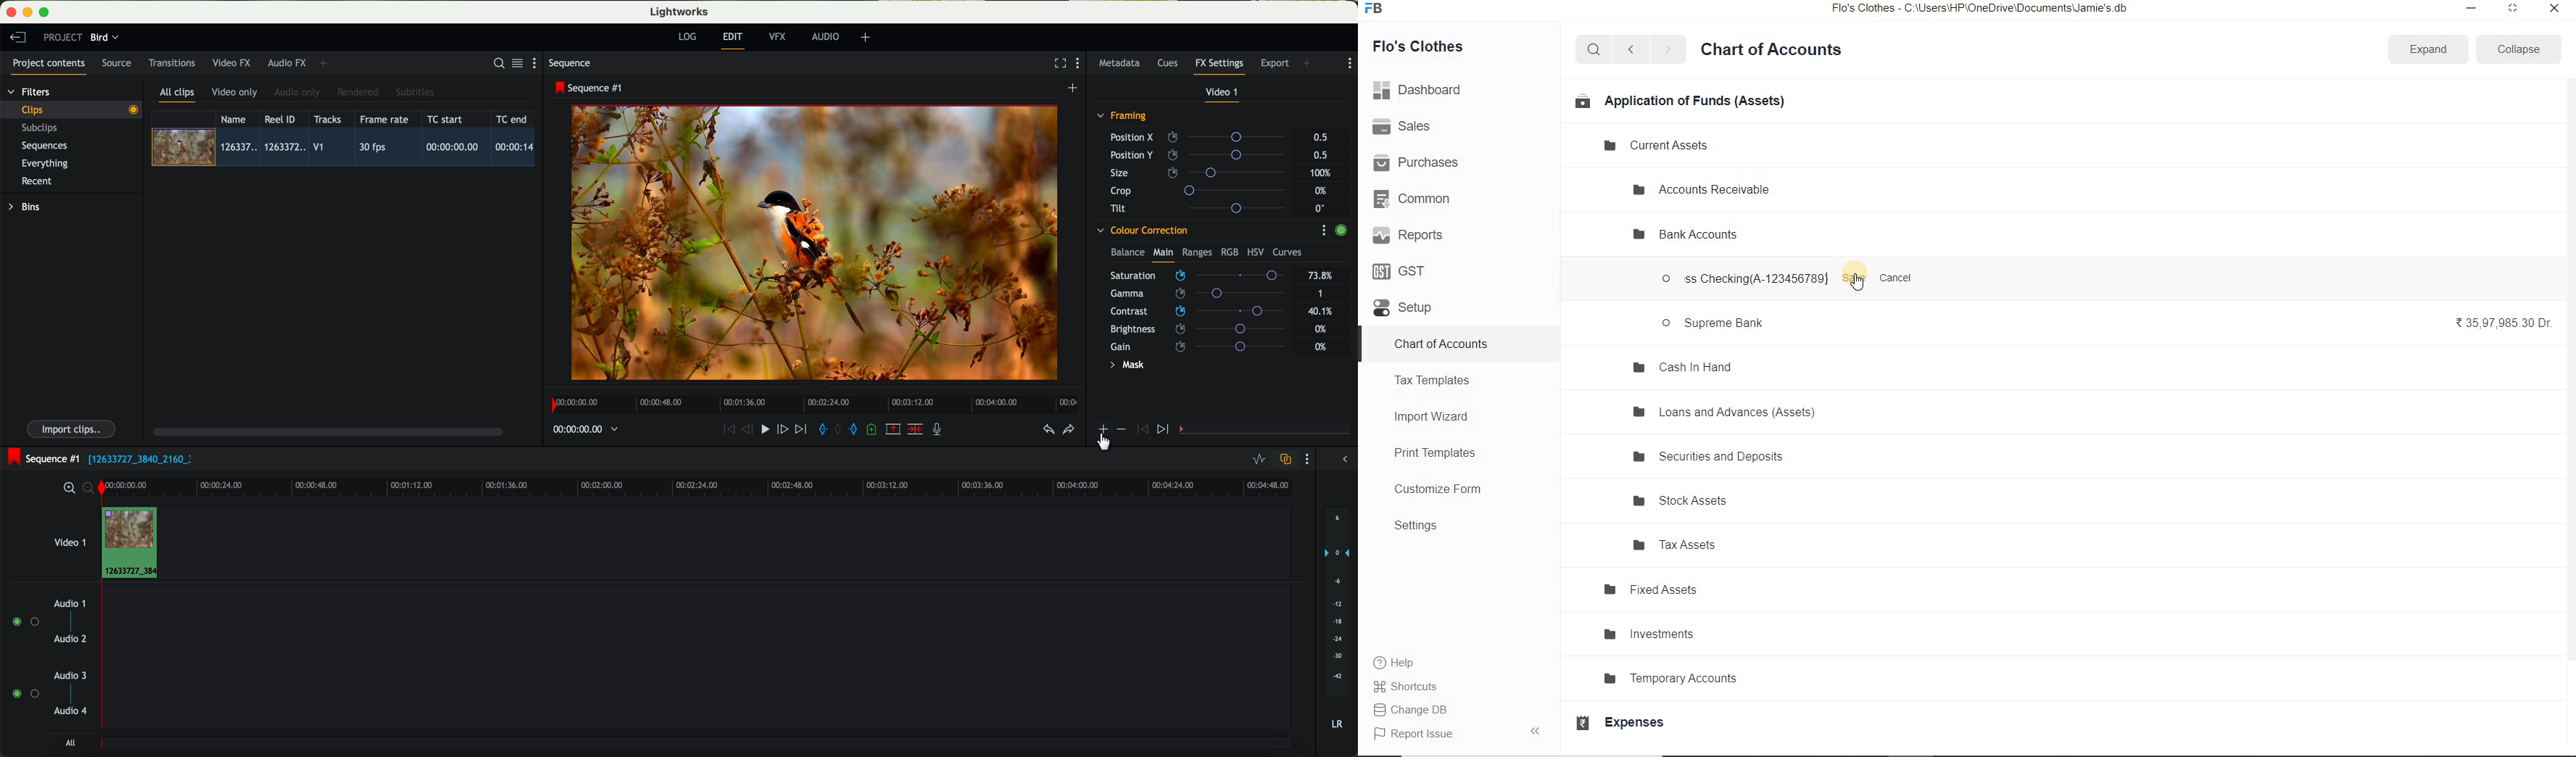 The image size is (2576, 784). Describe the element at coordinates (134, 543) in the screenshot. I see `drag video to video track 1` at that location.